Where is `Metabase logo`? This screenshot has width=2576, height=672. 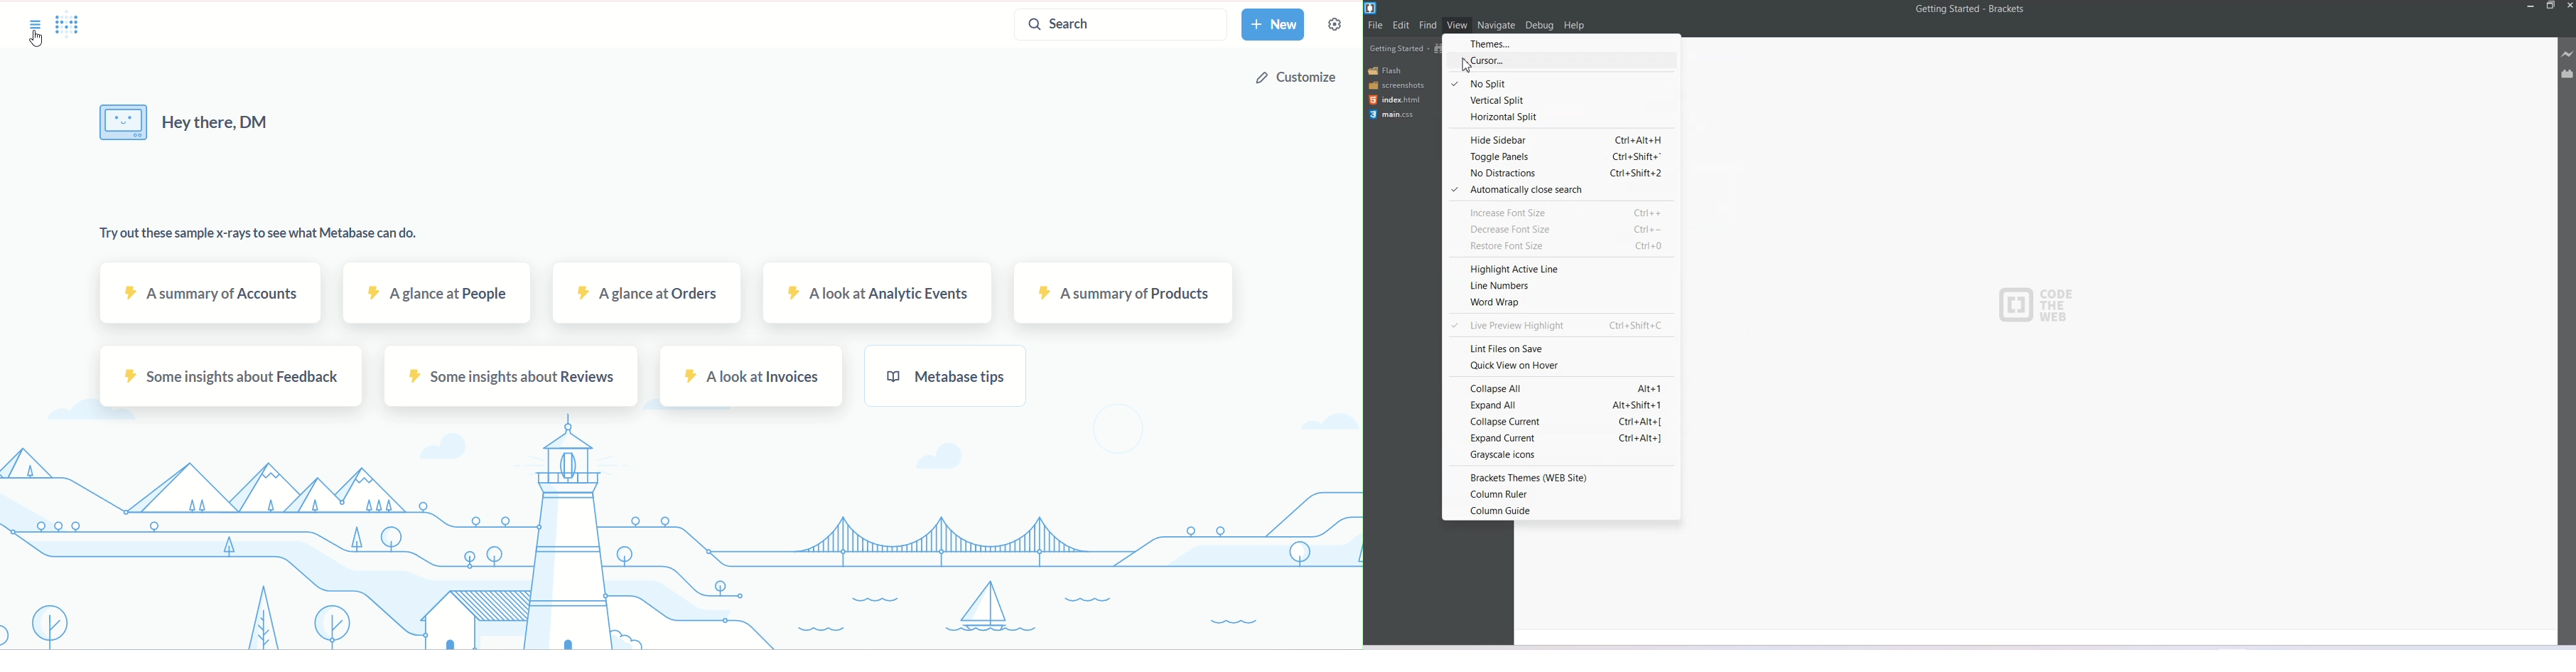
Metabase logo is located at coordinates (72, 26).